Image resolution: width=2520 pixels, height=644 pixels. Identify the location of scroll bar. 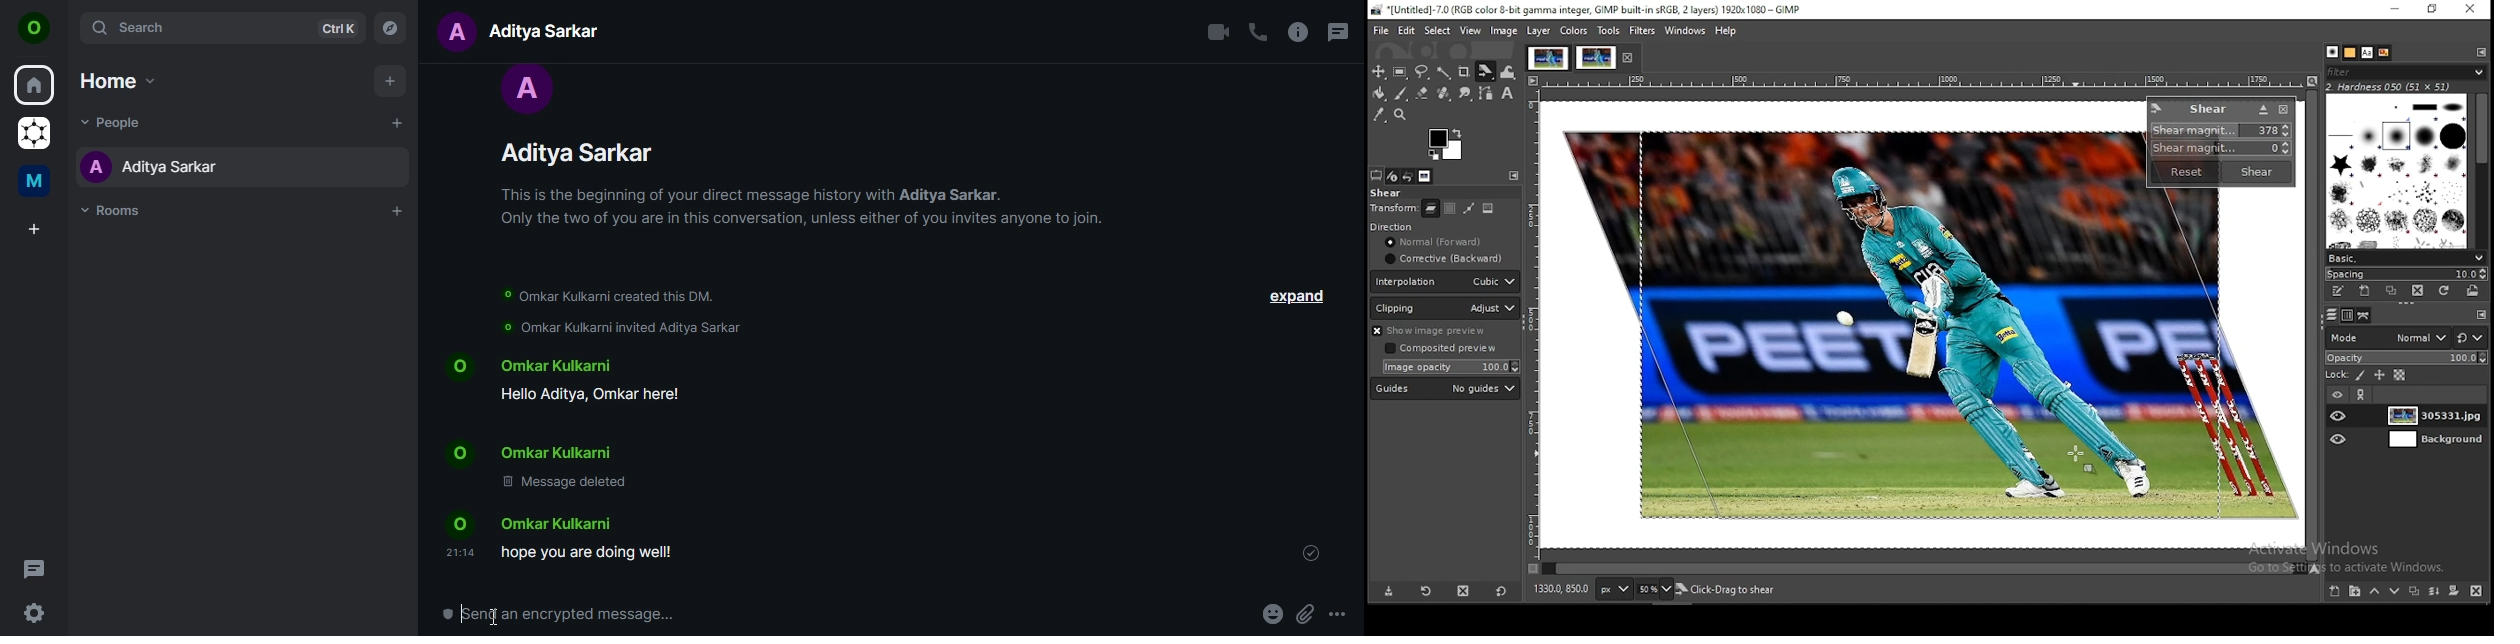
(2311, 325).